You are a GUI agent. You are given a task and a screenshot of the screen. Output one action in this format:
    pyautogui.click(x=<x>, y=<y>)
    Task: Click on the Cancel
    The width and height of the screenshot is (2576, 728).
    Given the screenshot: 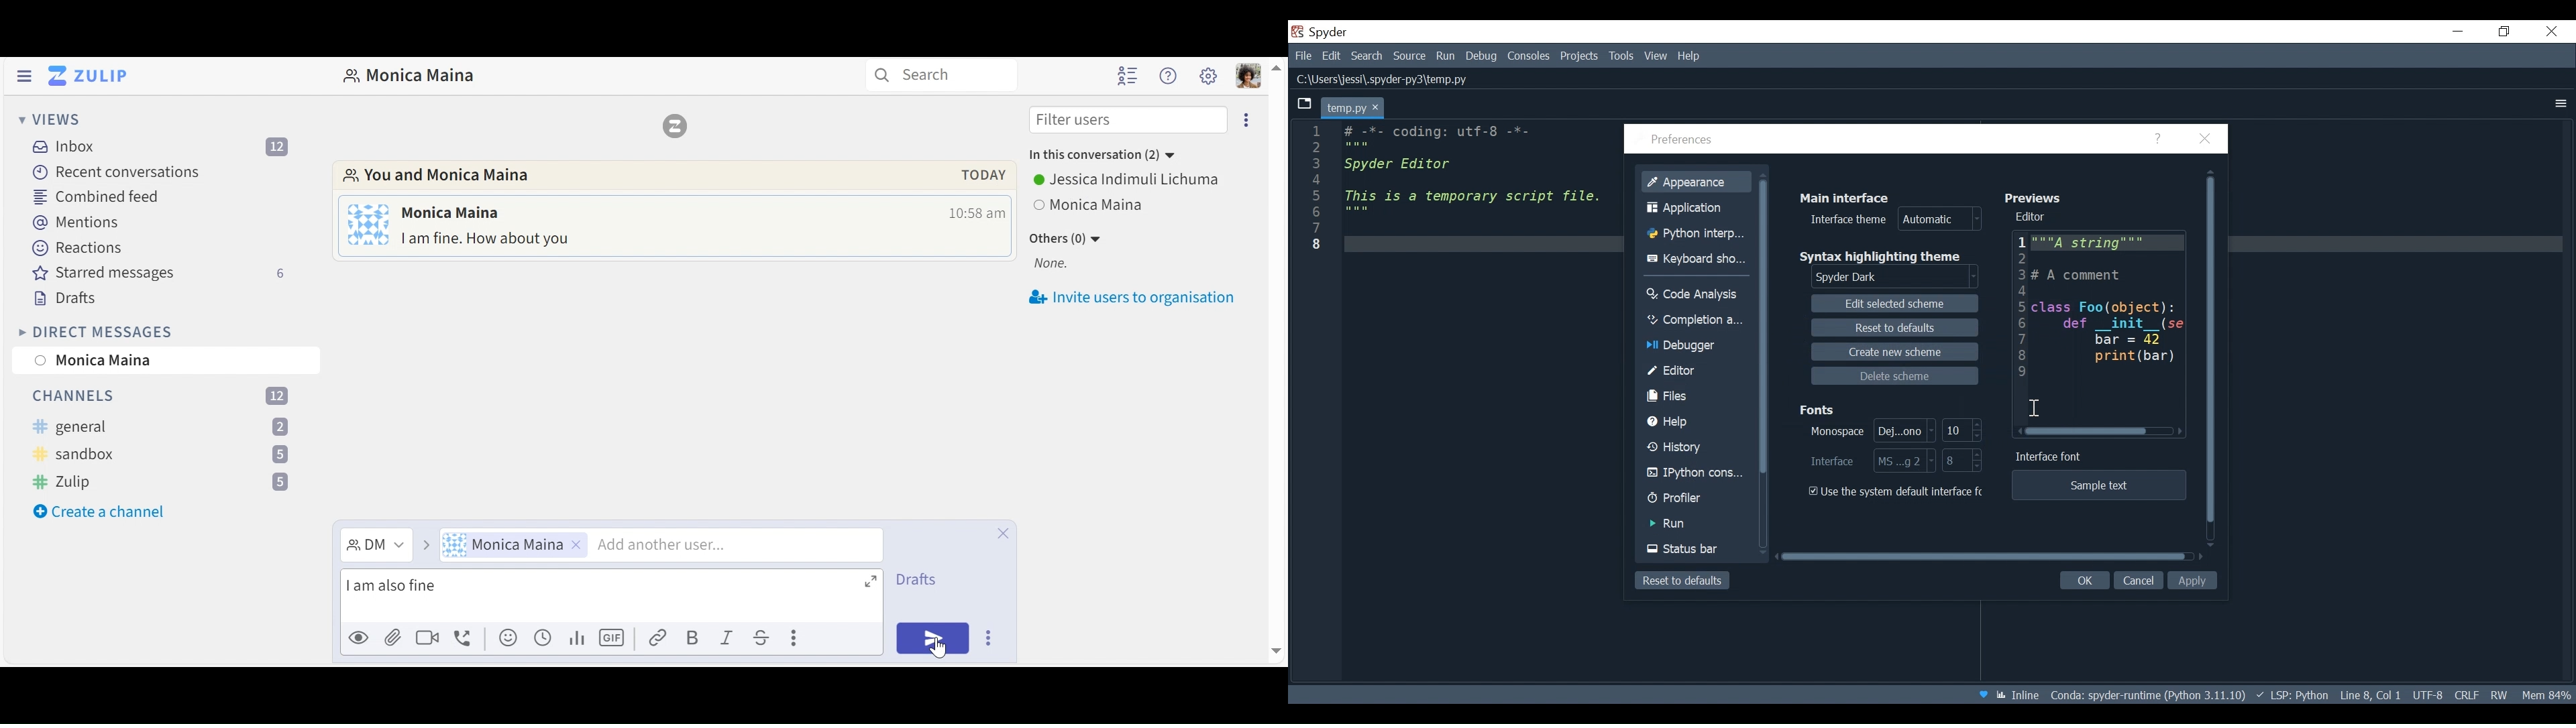 What is the action you would take?
    pyautogui.click(x=2138, y=581)
    